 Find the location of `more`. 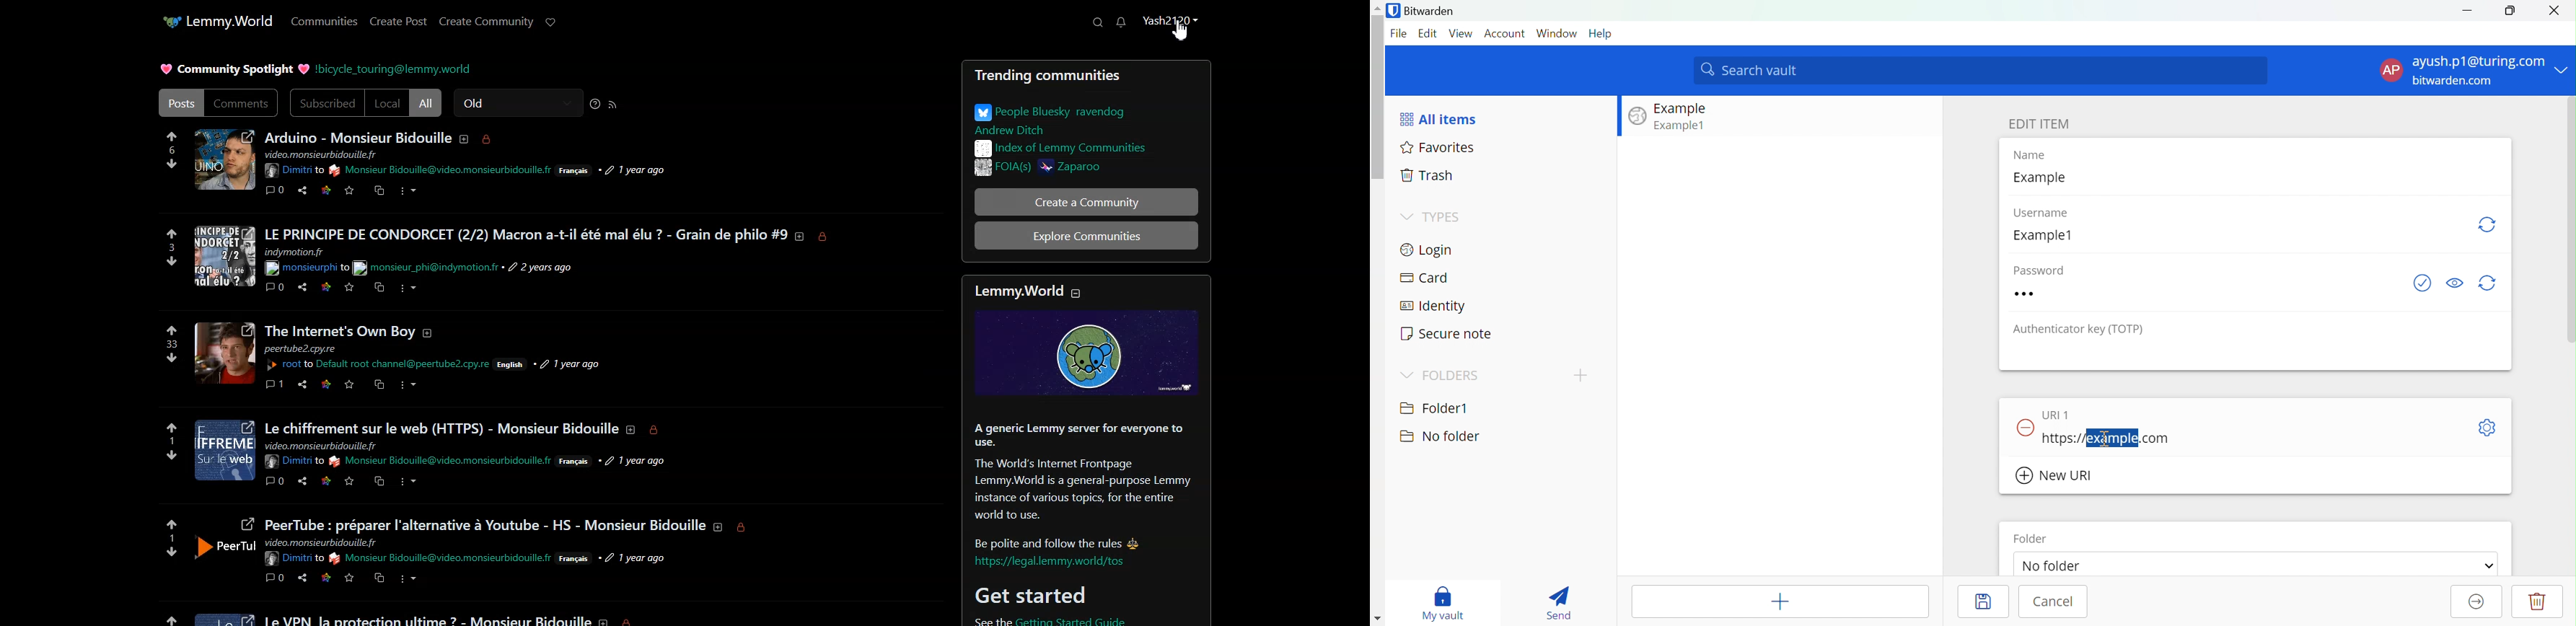

more is located at coordinates (413, 385).